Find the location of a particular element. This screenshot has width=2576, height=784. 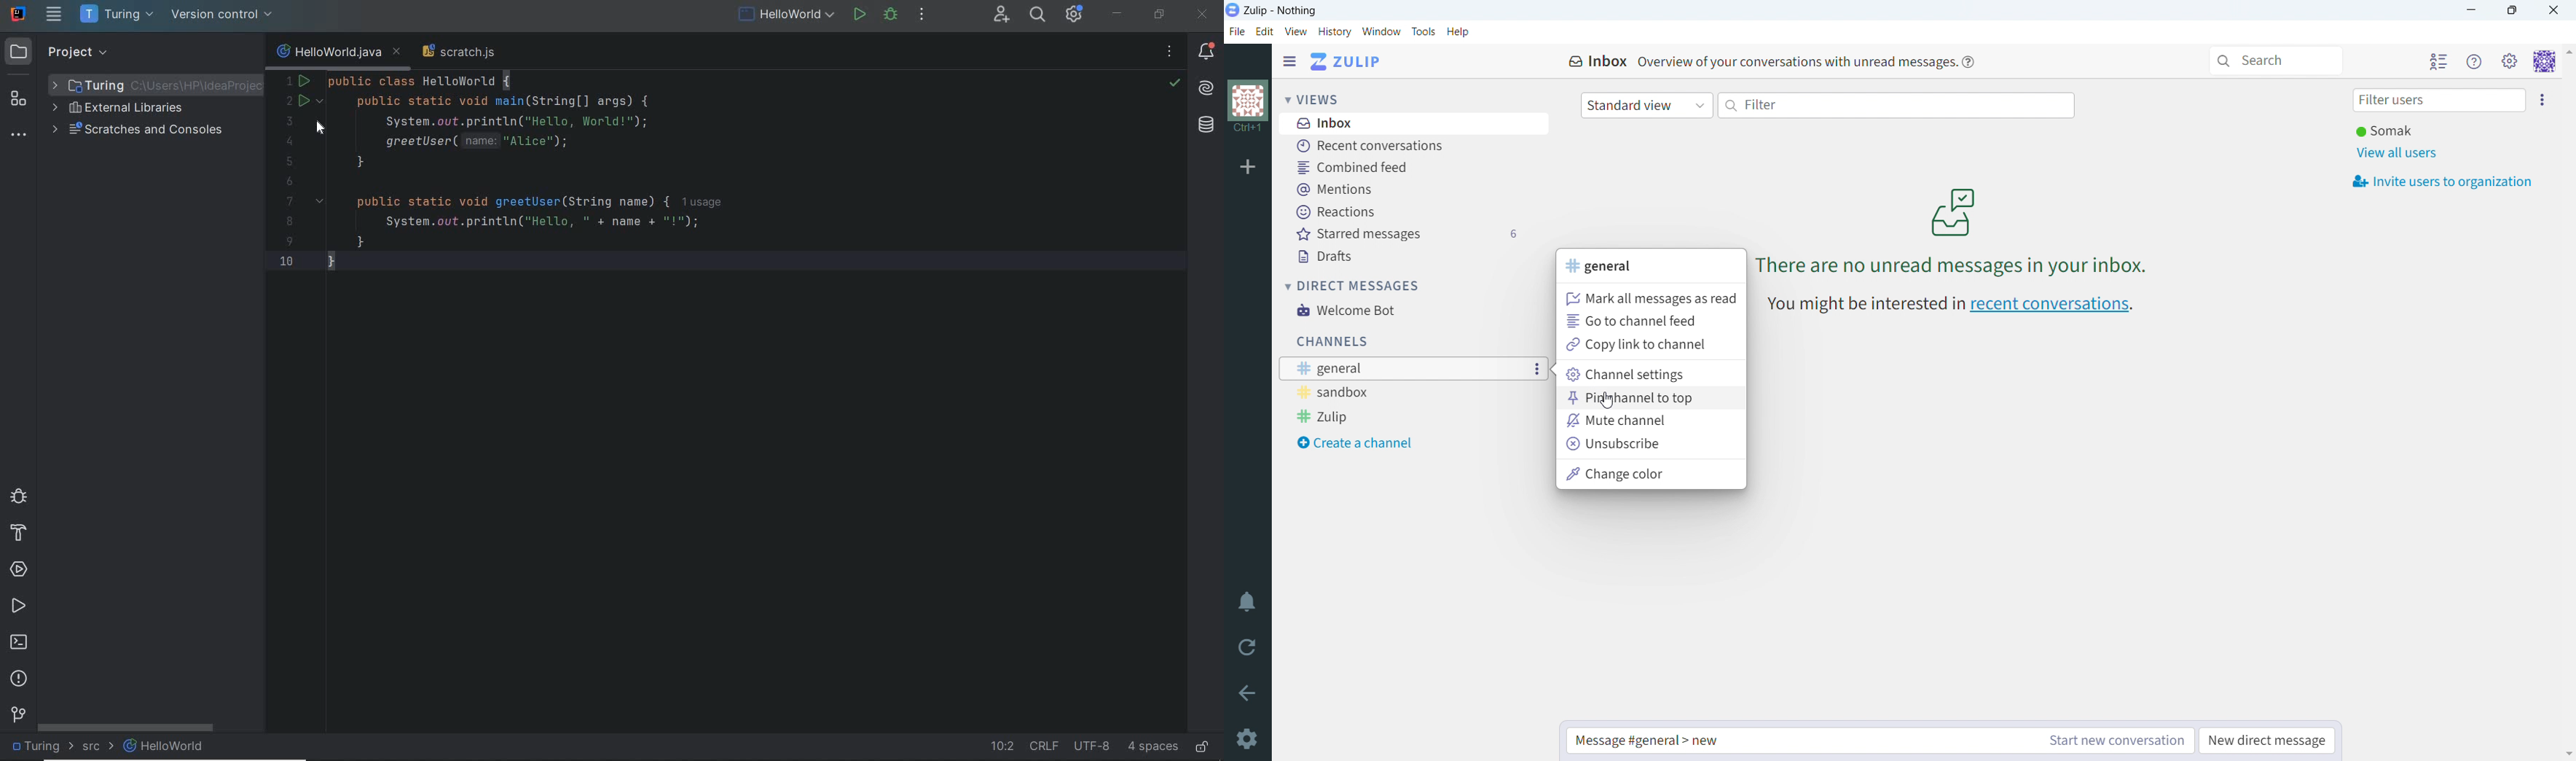

go to channel feed is located at coordinates (1651, 320).